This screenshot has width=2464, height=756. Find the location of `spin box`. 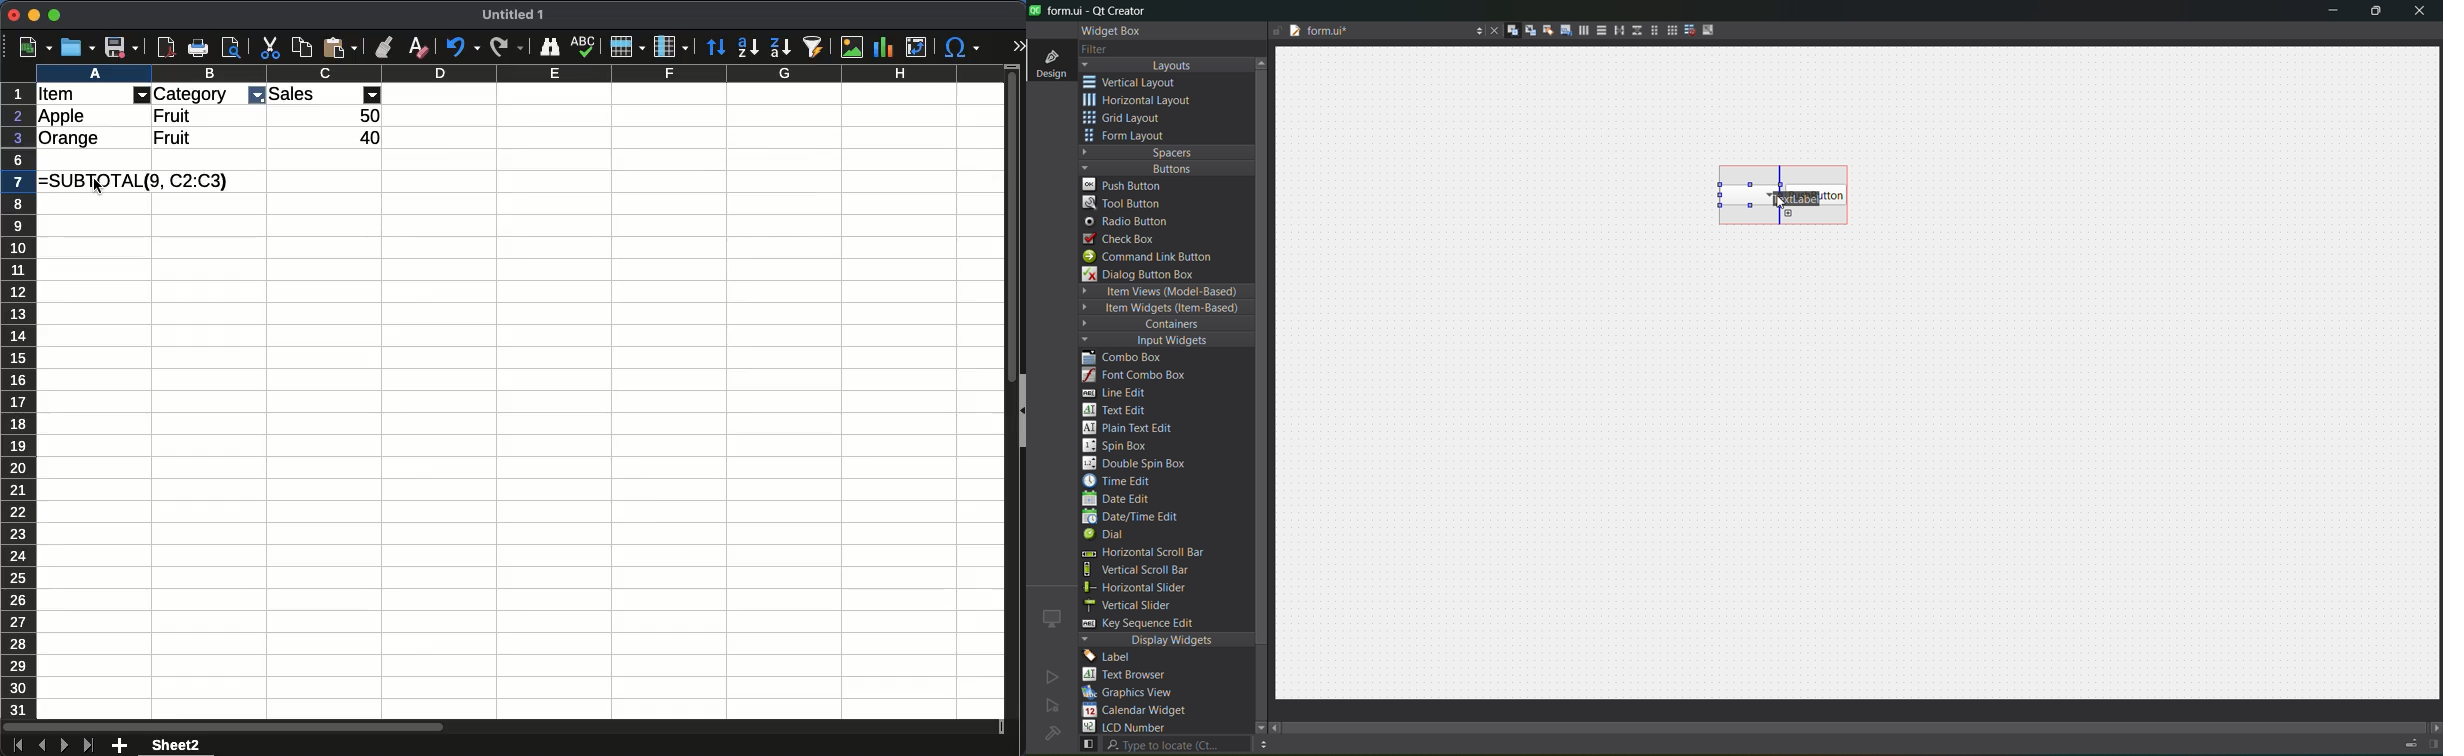

spin box is located at coordinates (1123, 445).